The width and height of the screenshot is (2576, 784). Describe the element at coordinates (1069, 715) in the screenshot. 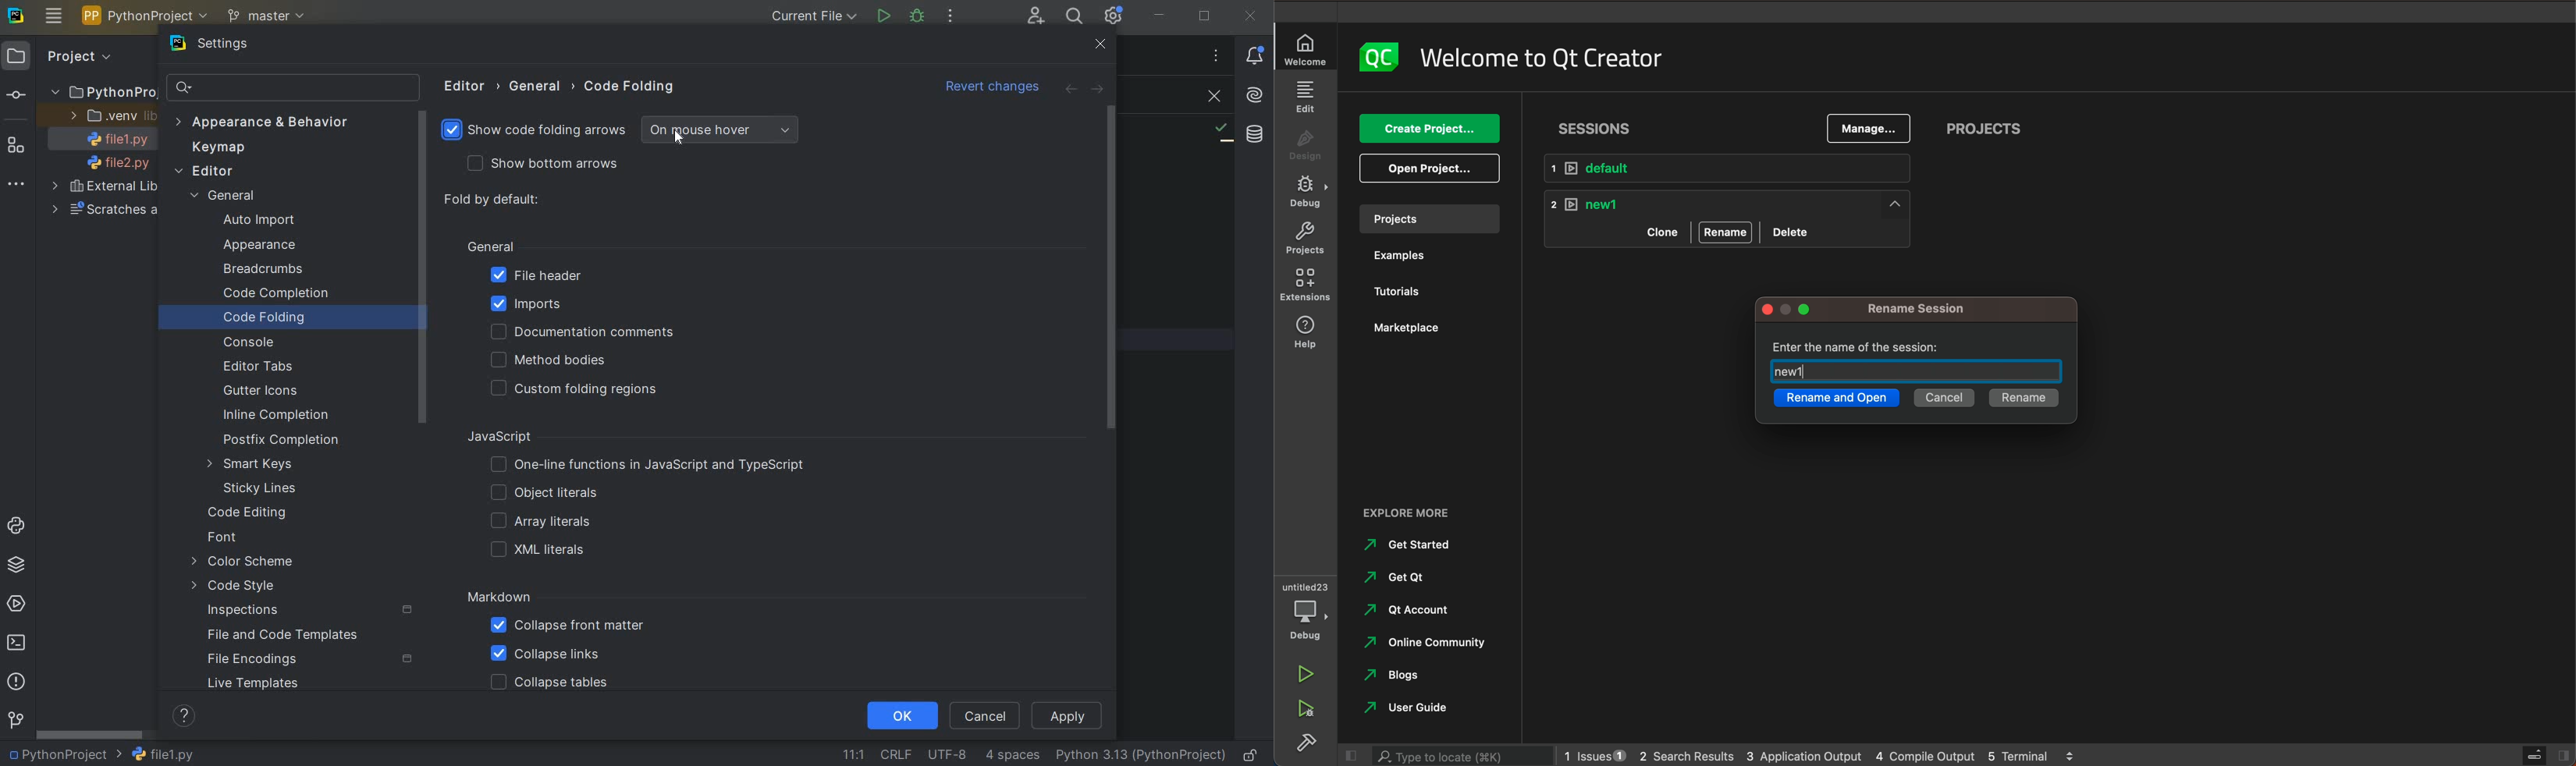

I see `PPLY` at that location.